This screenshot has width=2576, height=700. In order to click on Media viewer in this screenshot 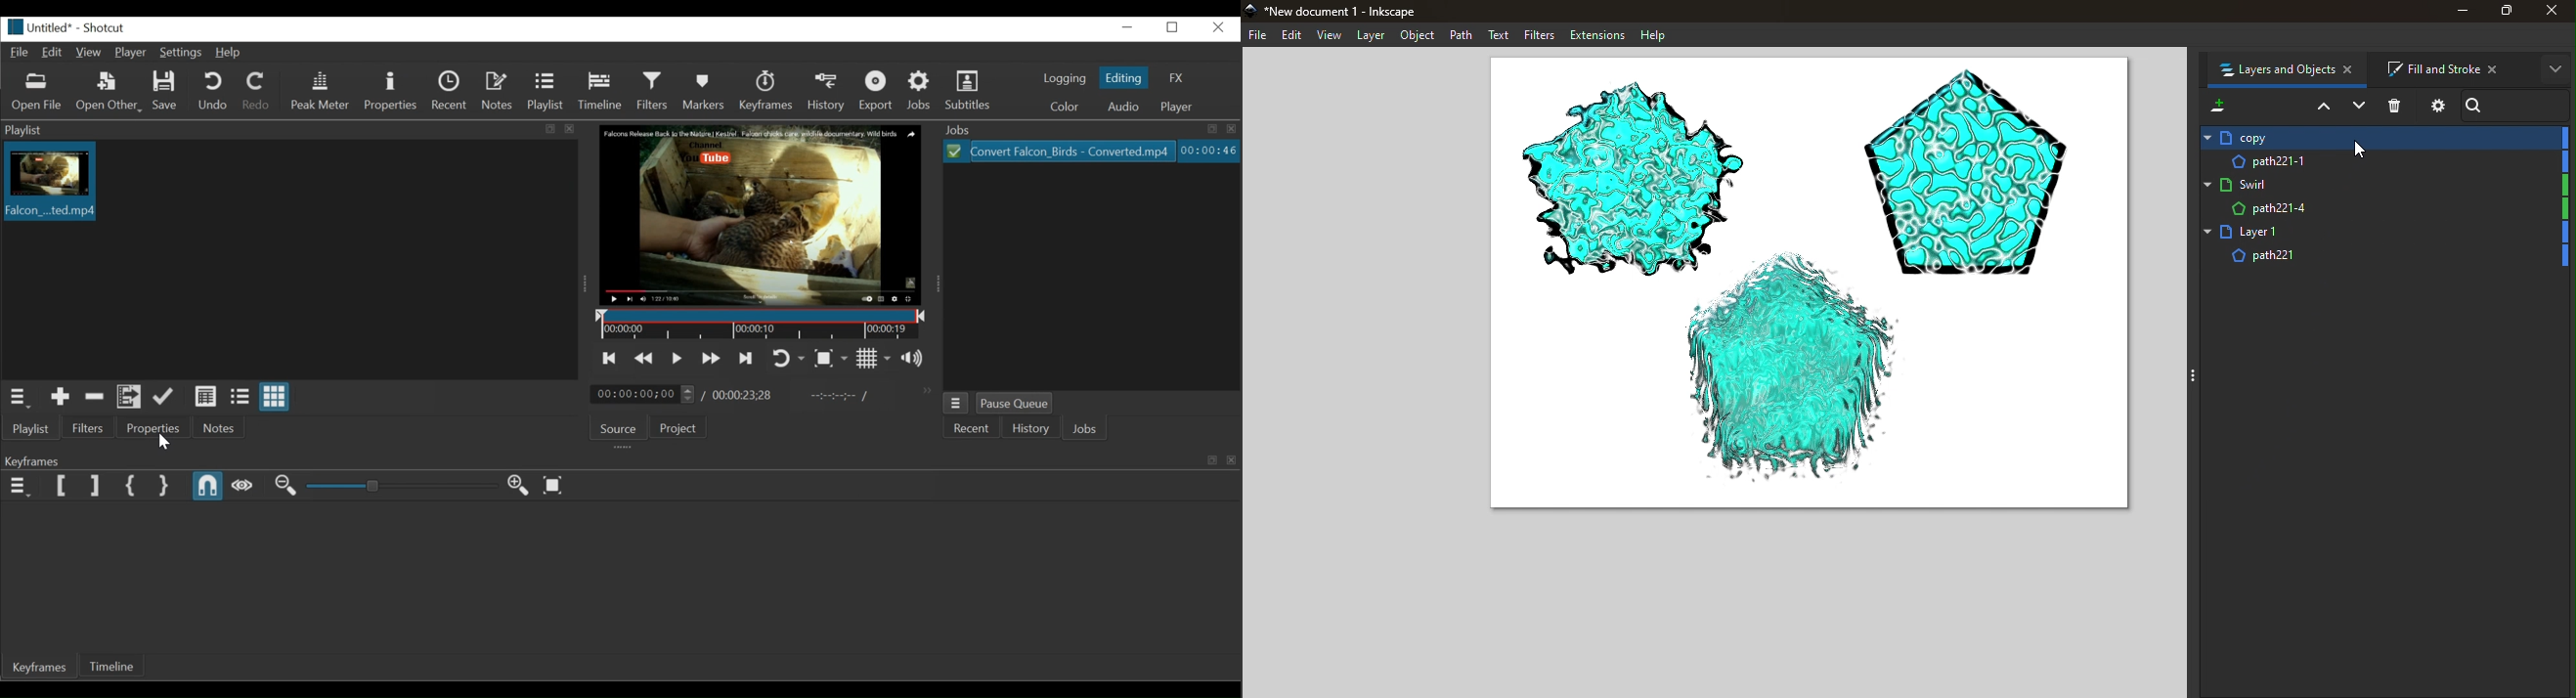, I will do `click(758, 215)`.